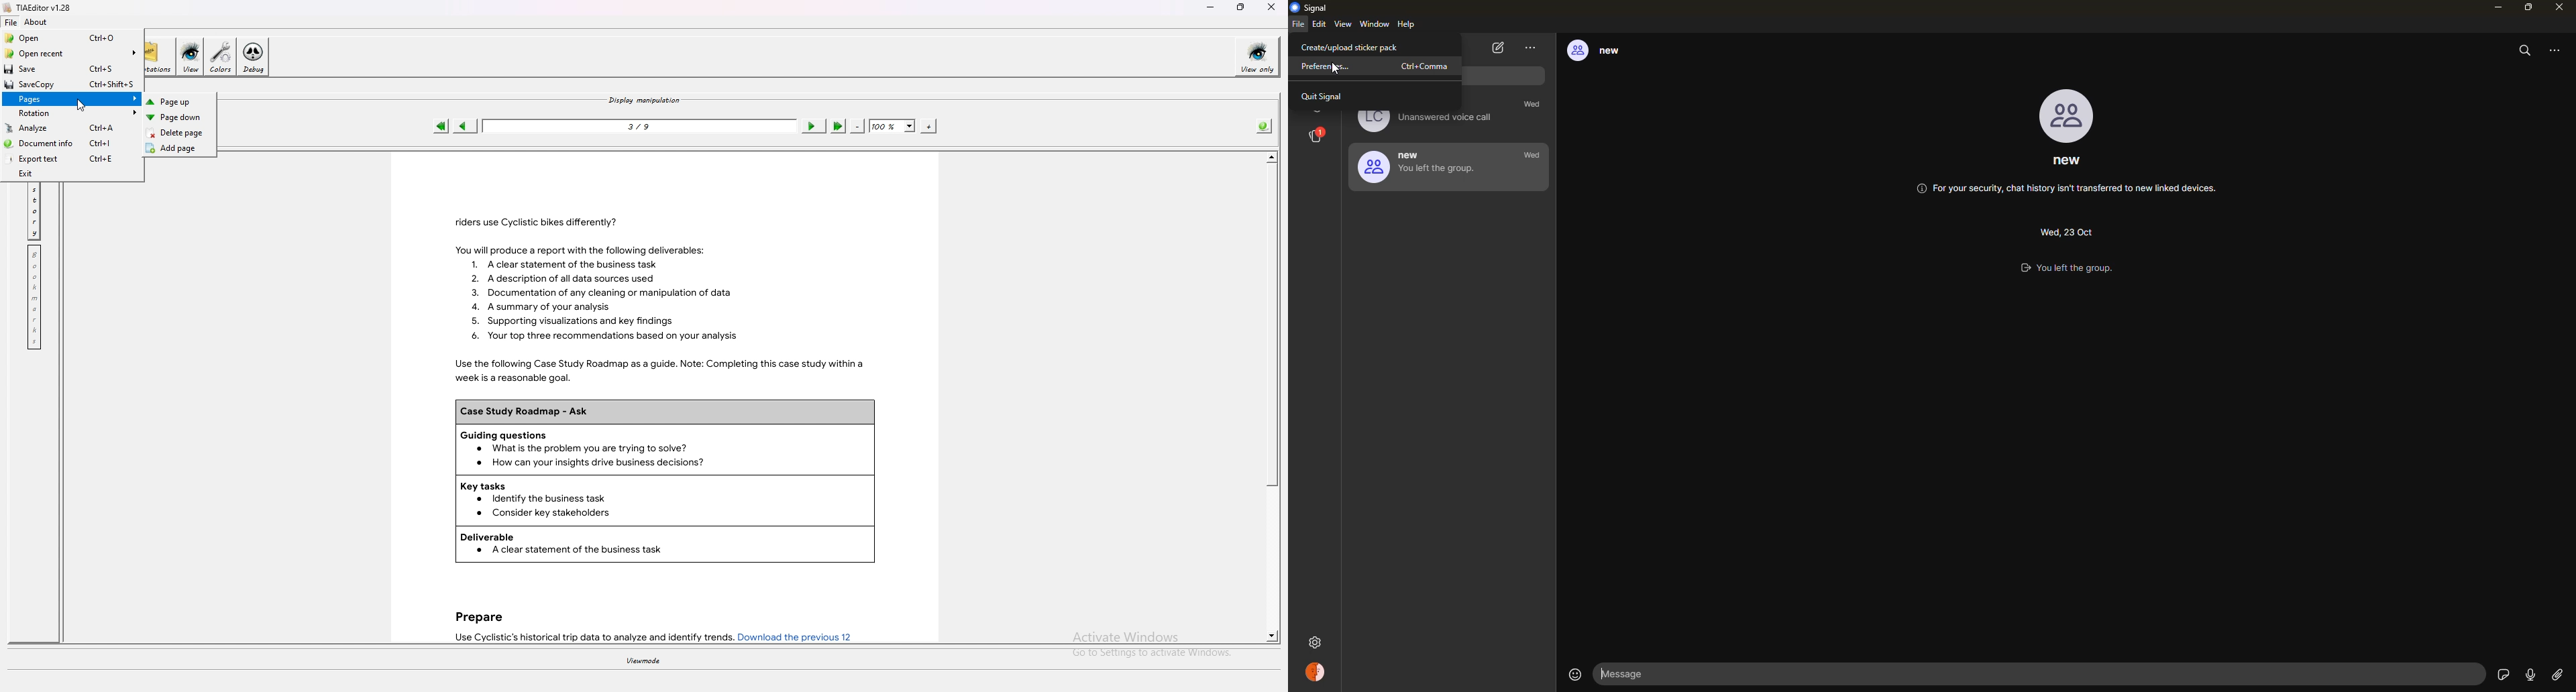 The height and width of the screenshot is (700, 2576). Describe the element at coordinates (1604, 52) in the screenshot. I see `new` at that location.